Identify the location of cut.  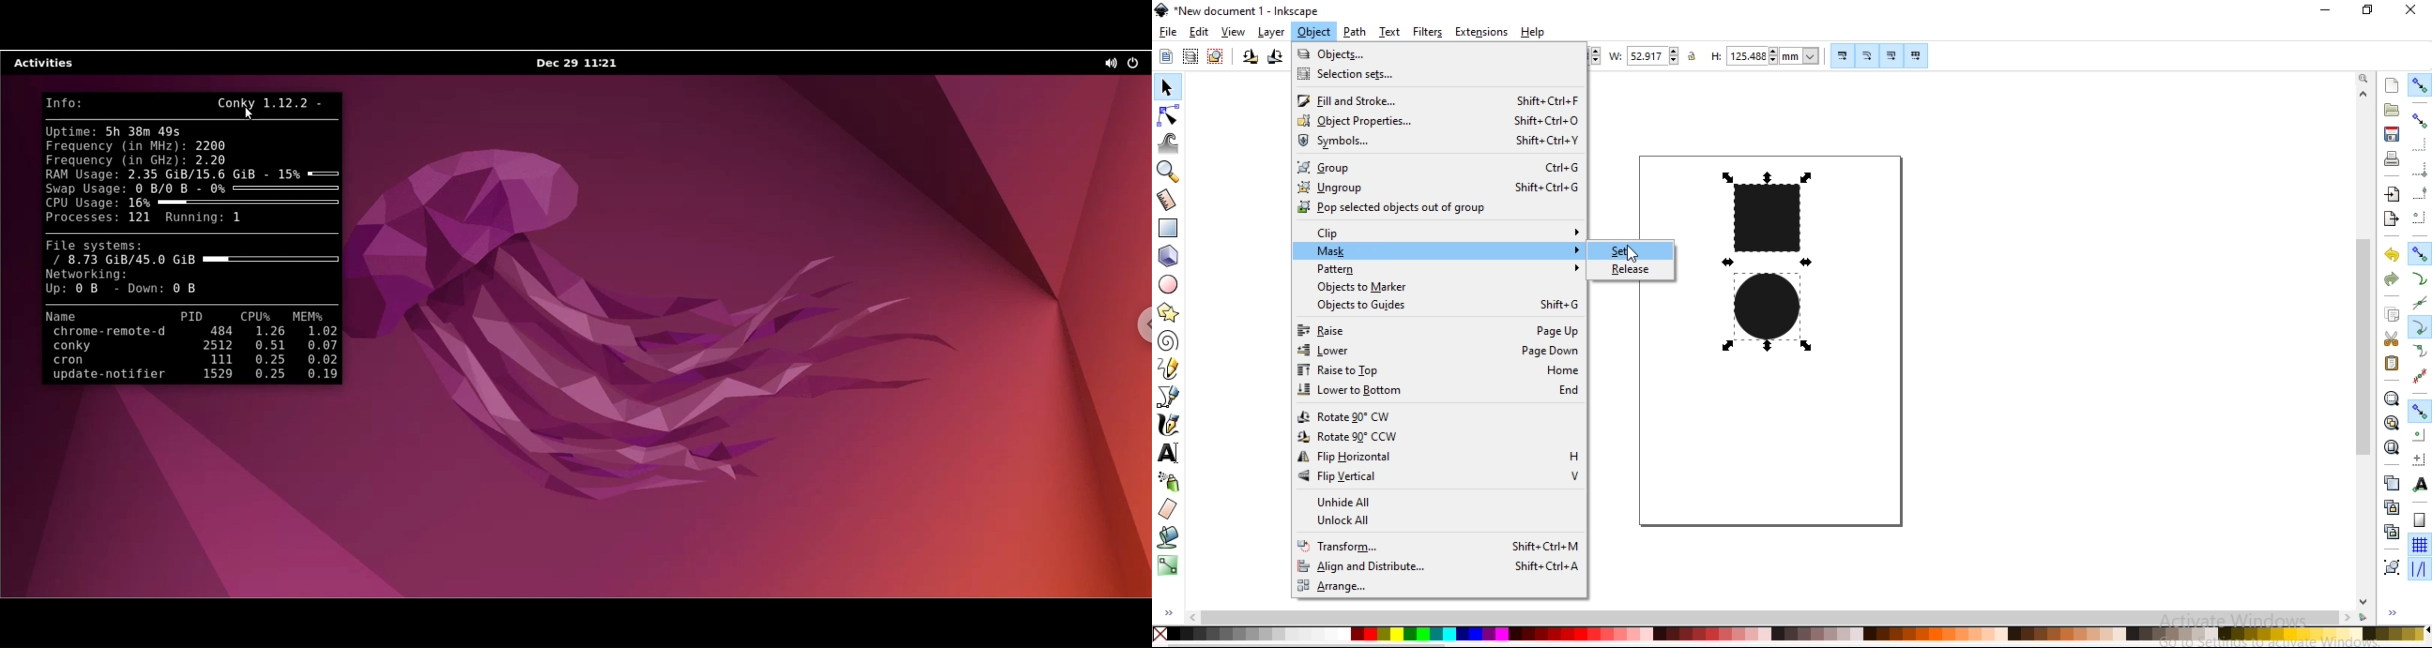
(2391, 339).